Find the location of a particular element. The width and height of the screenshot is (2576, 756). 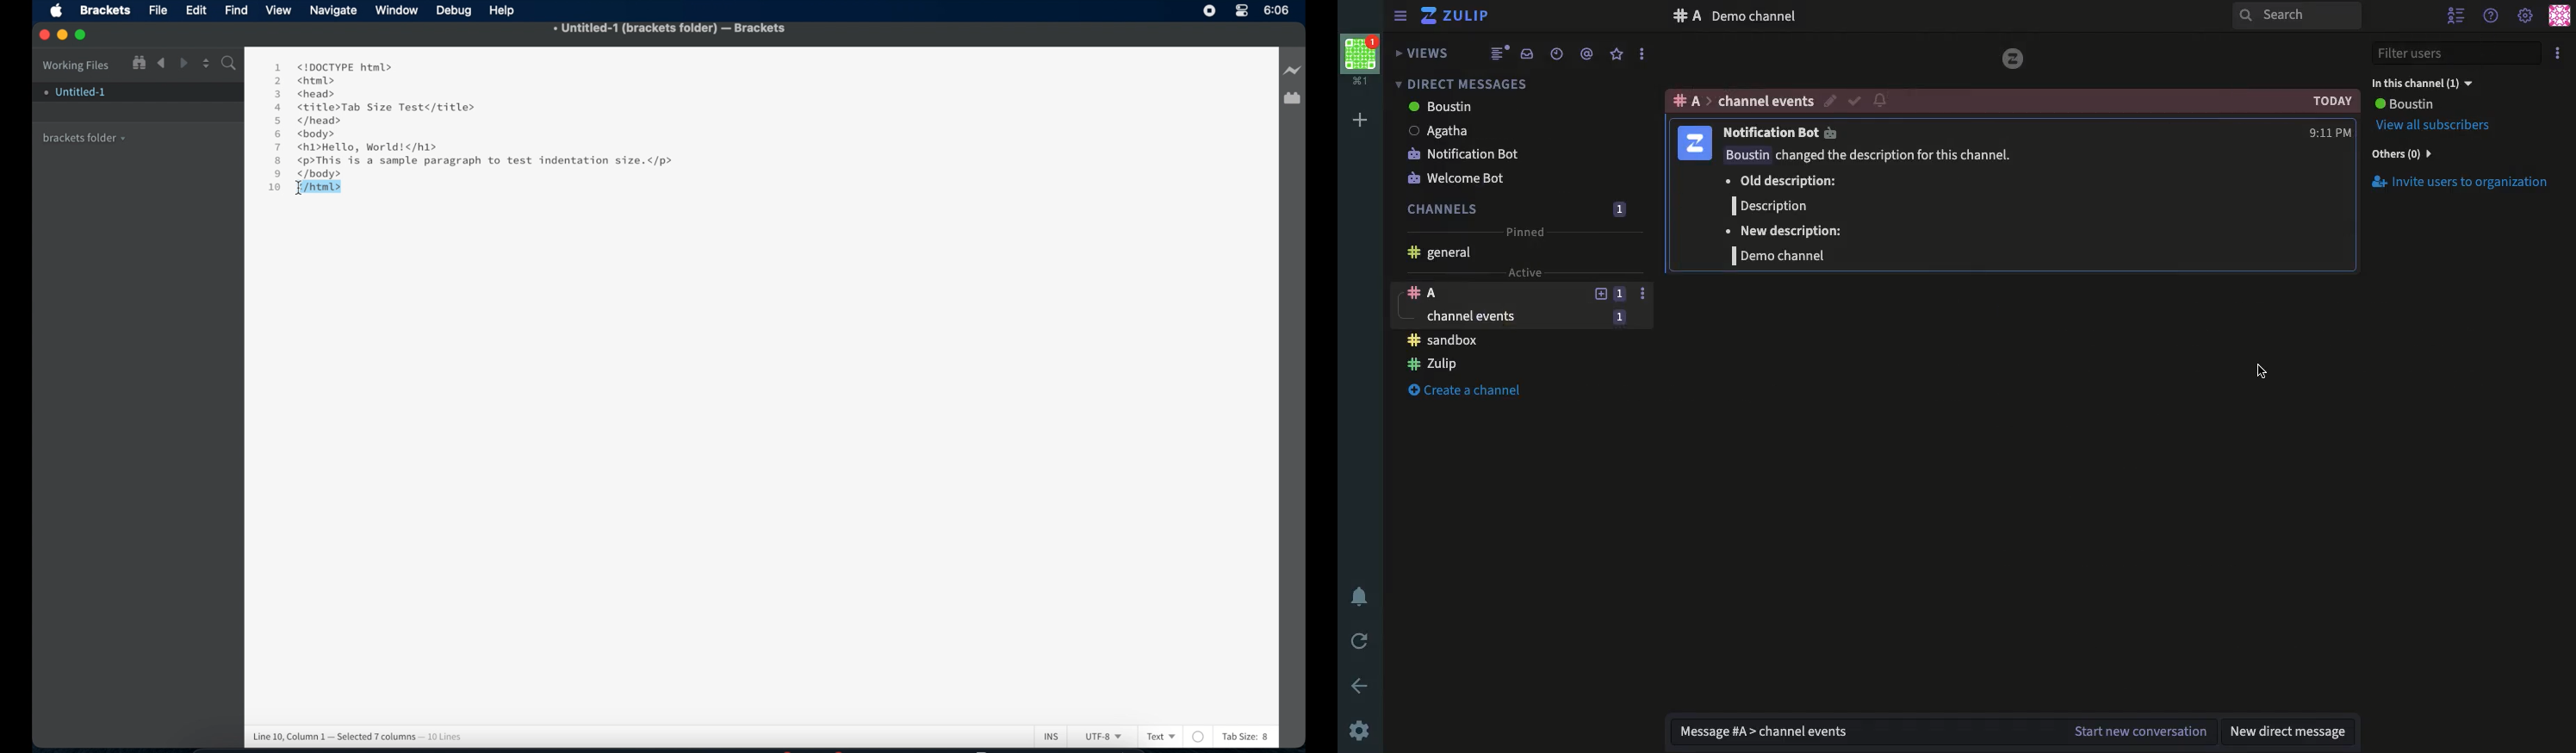

Create a channel is located at coordinates (1466, 388).